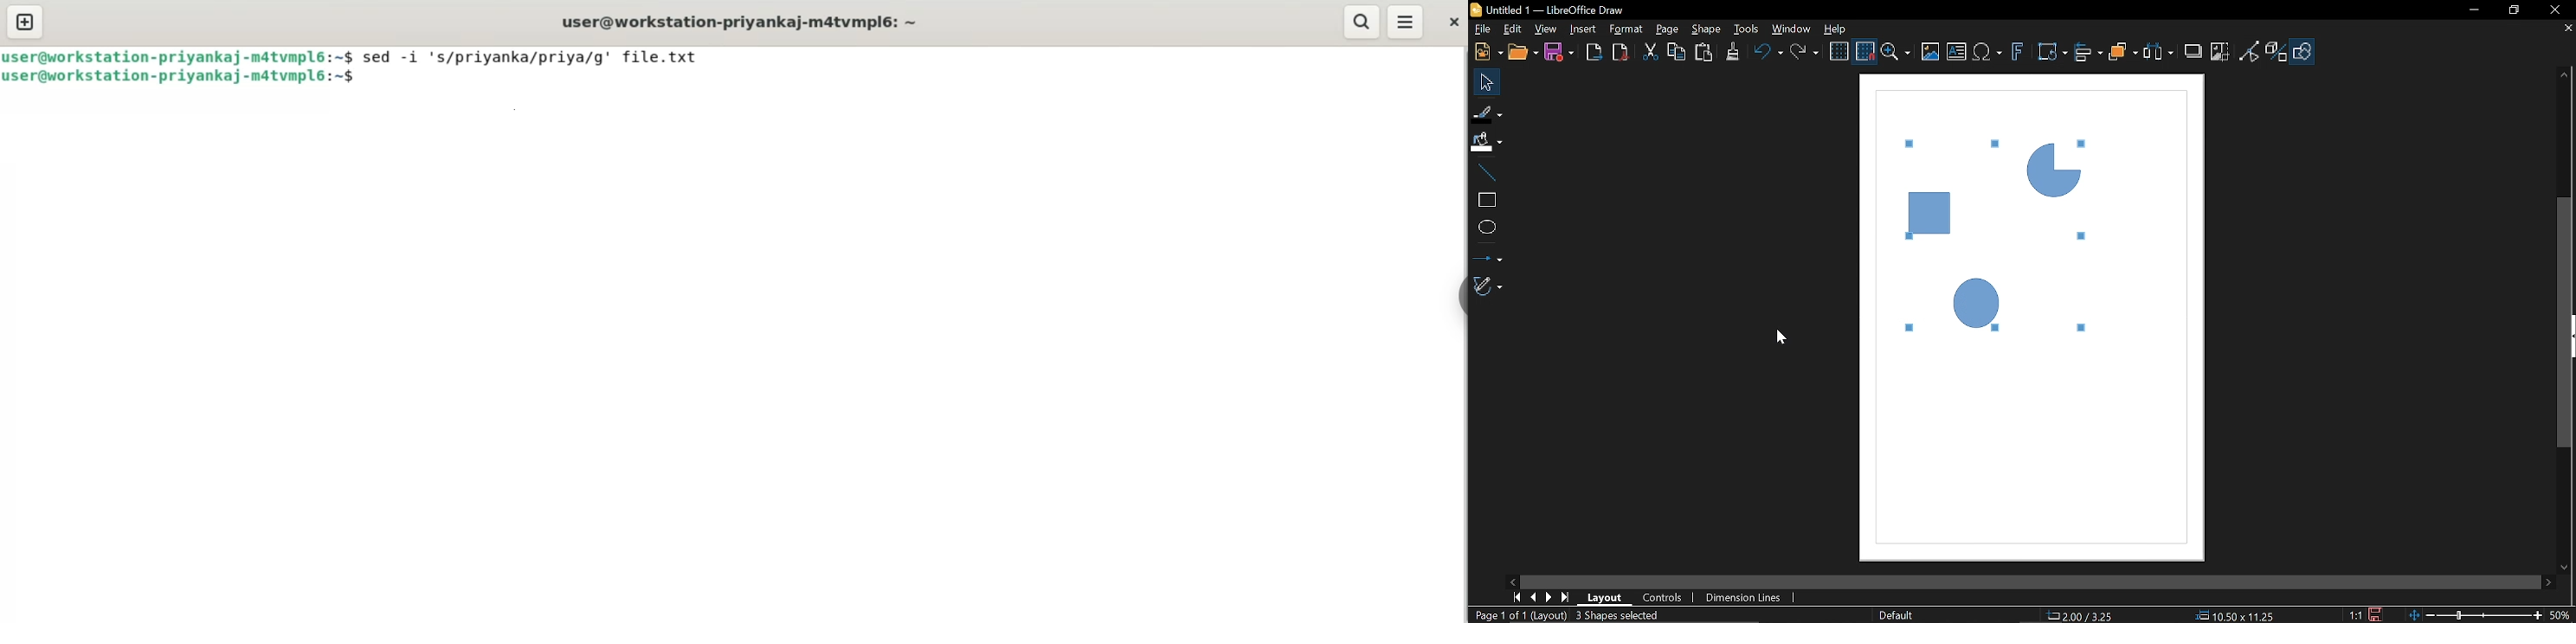 The height and width of the screenshot is (644, 2576). I want to click on Toggle point edit mode, so click(2248, 52).